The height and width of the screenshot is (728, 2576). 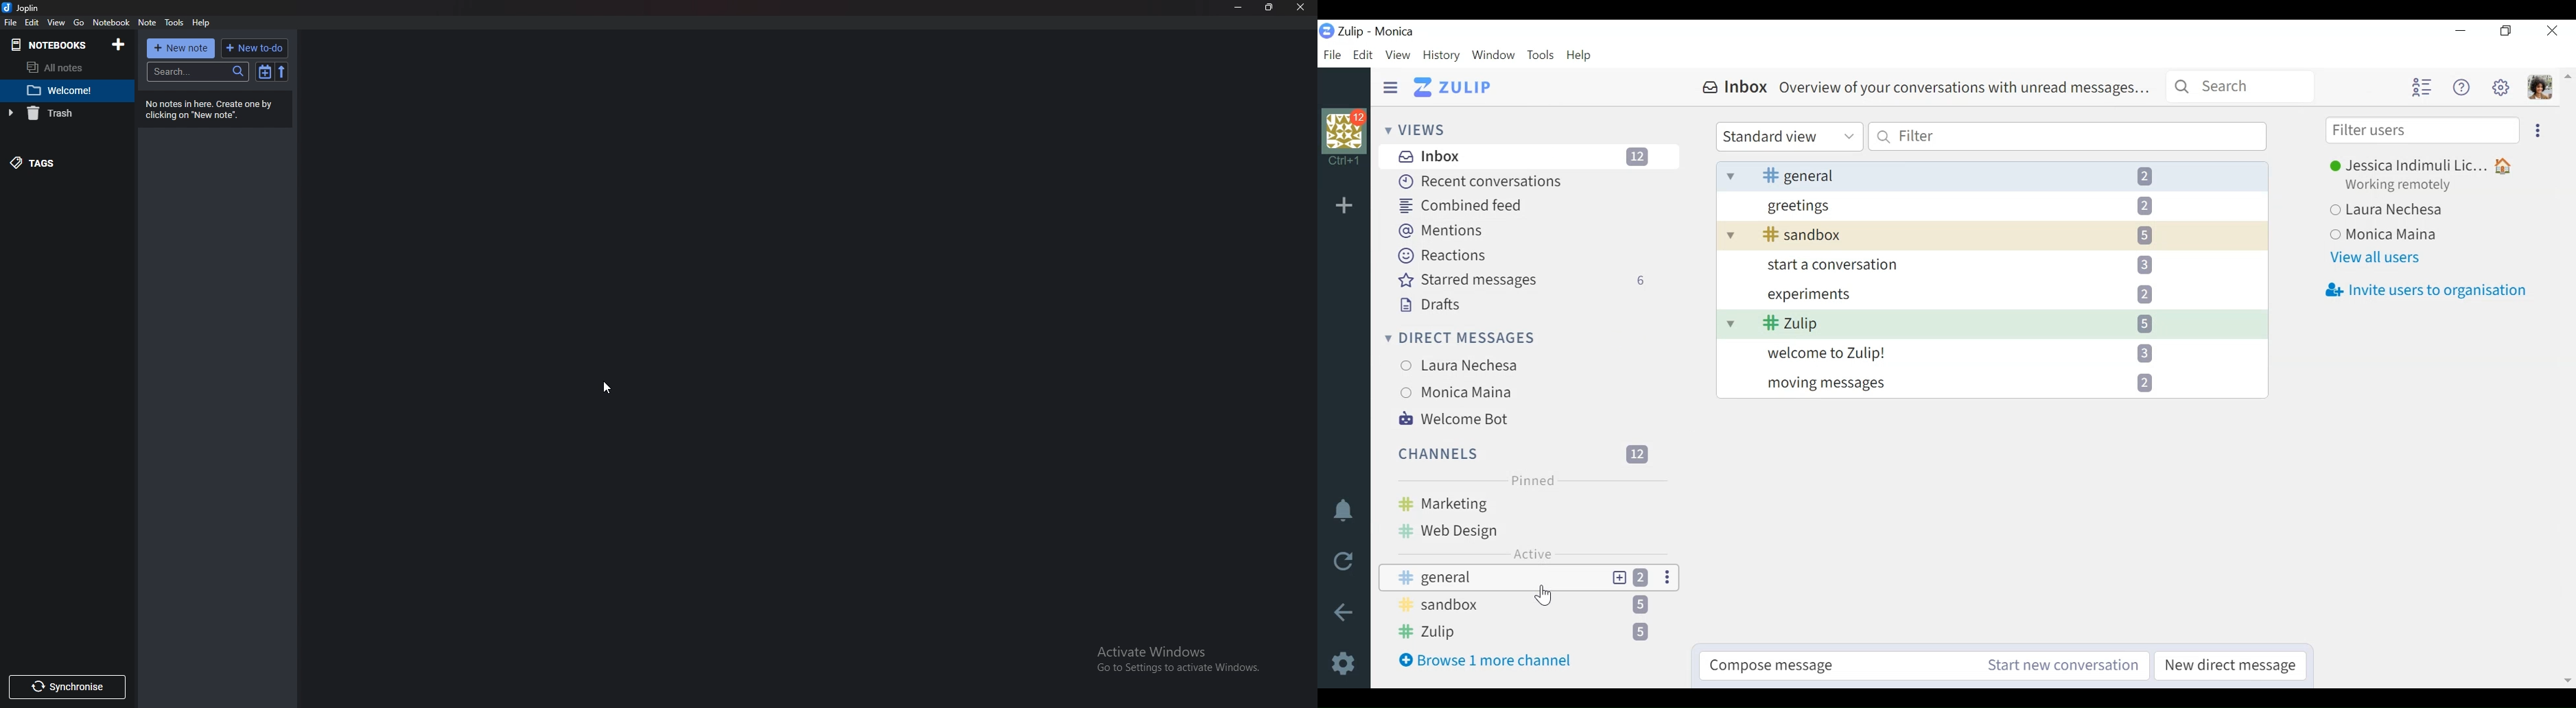 I want to click on Inbox Overview of your conversations with unread messages..., so click(x=1926, y=88).